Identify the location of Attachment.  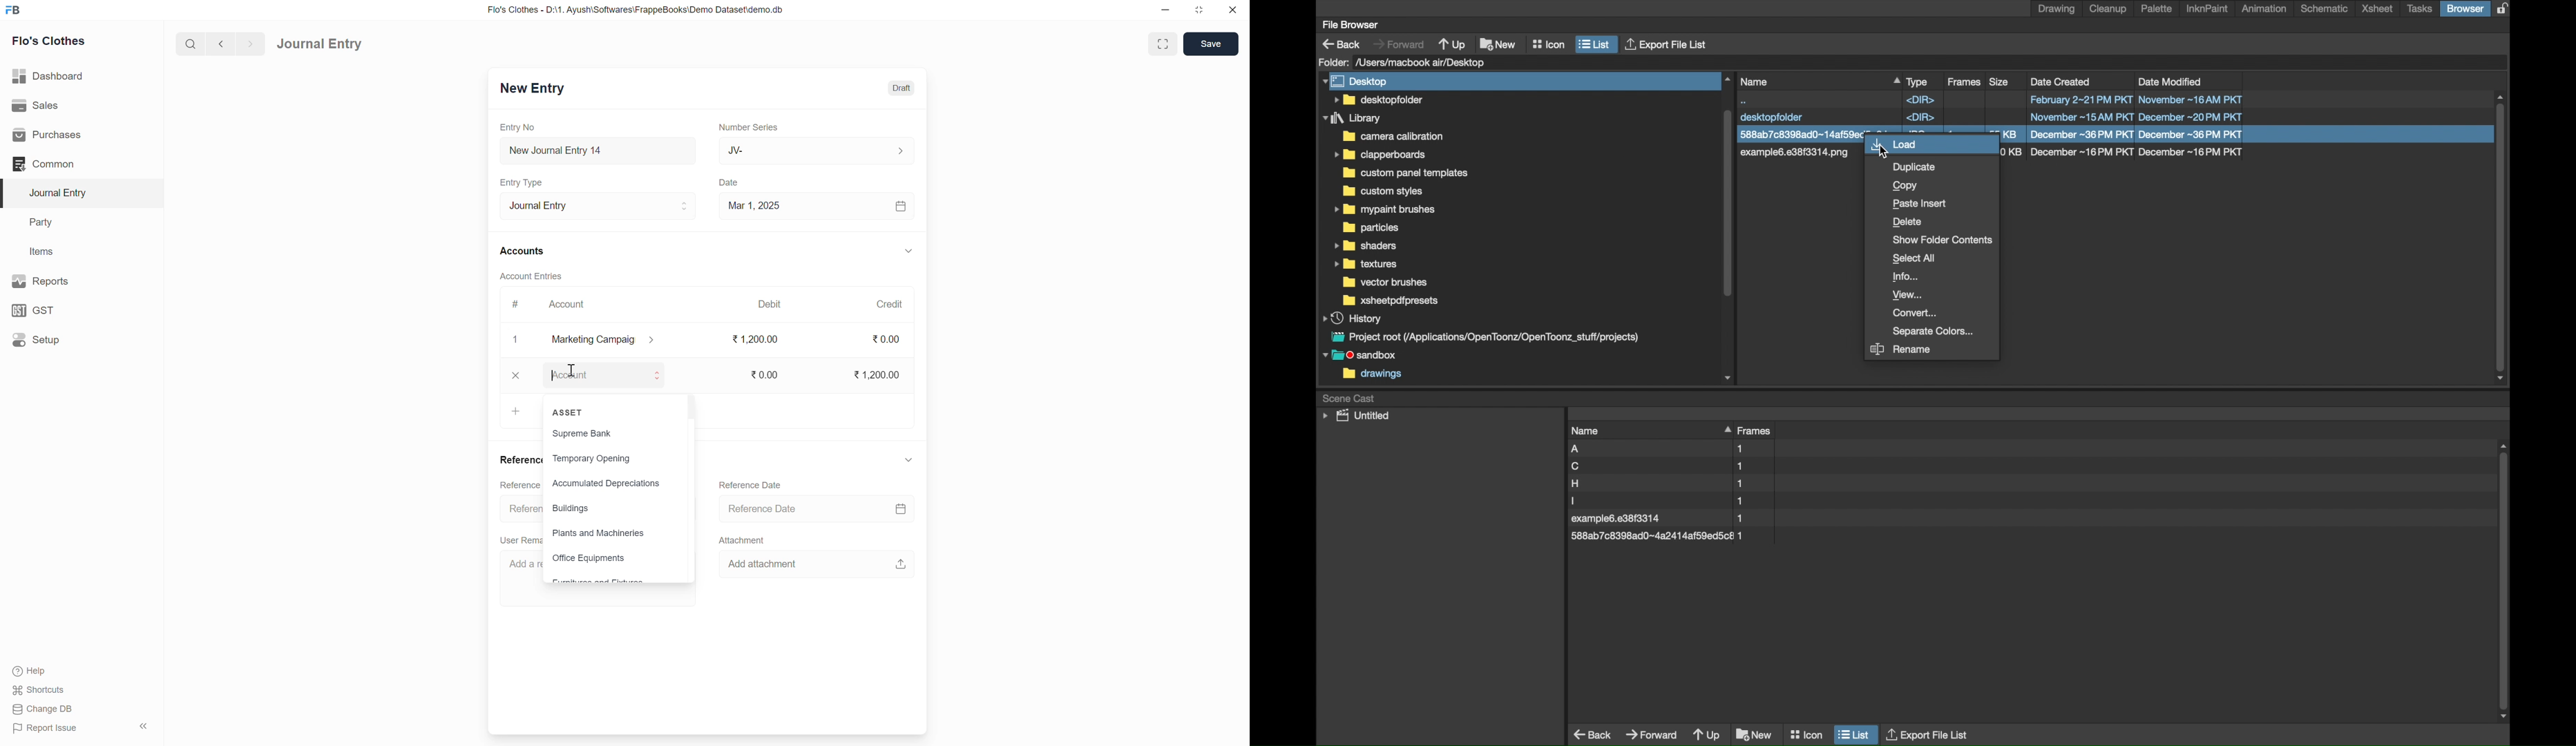
(742, 540).